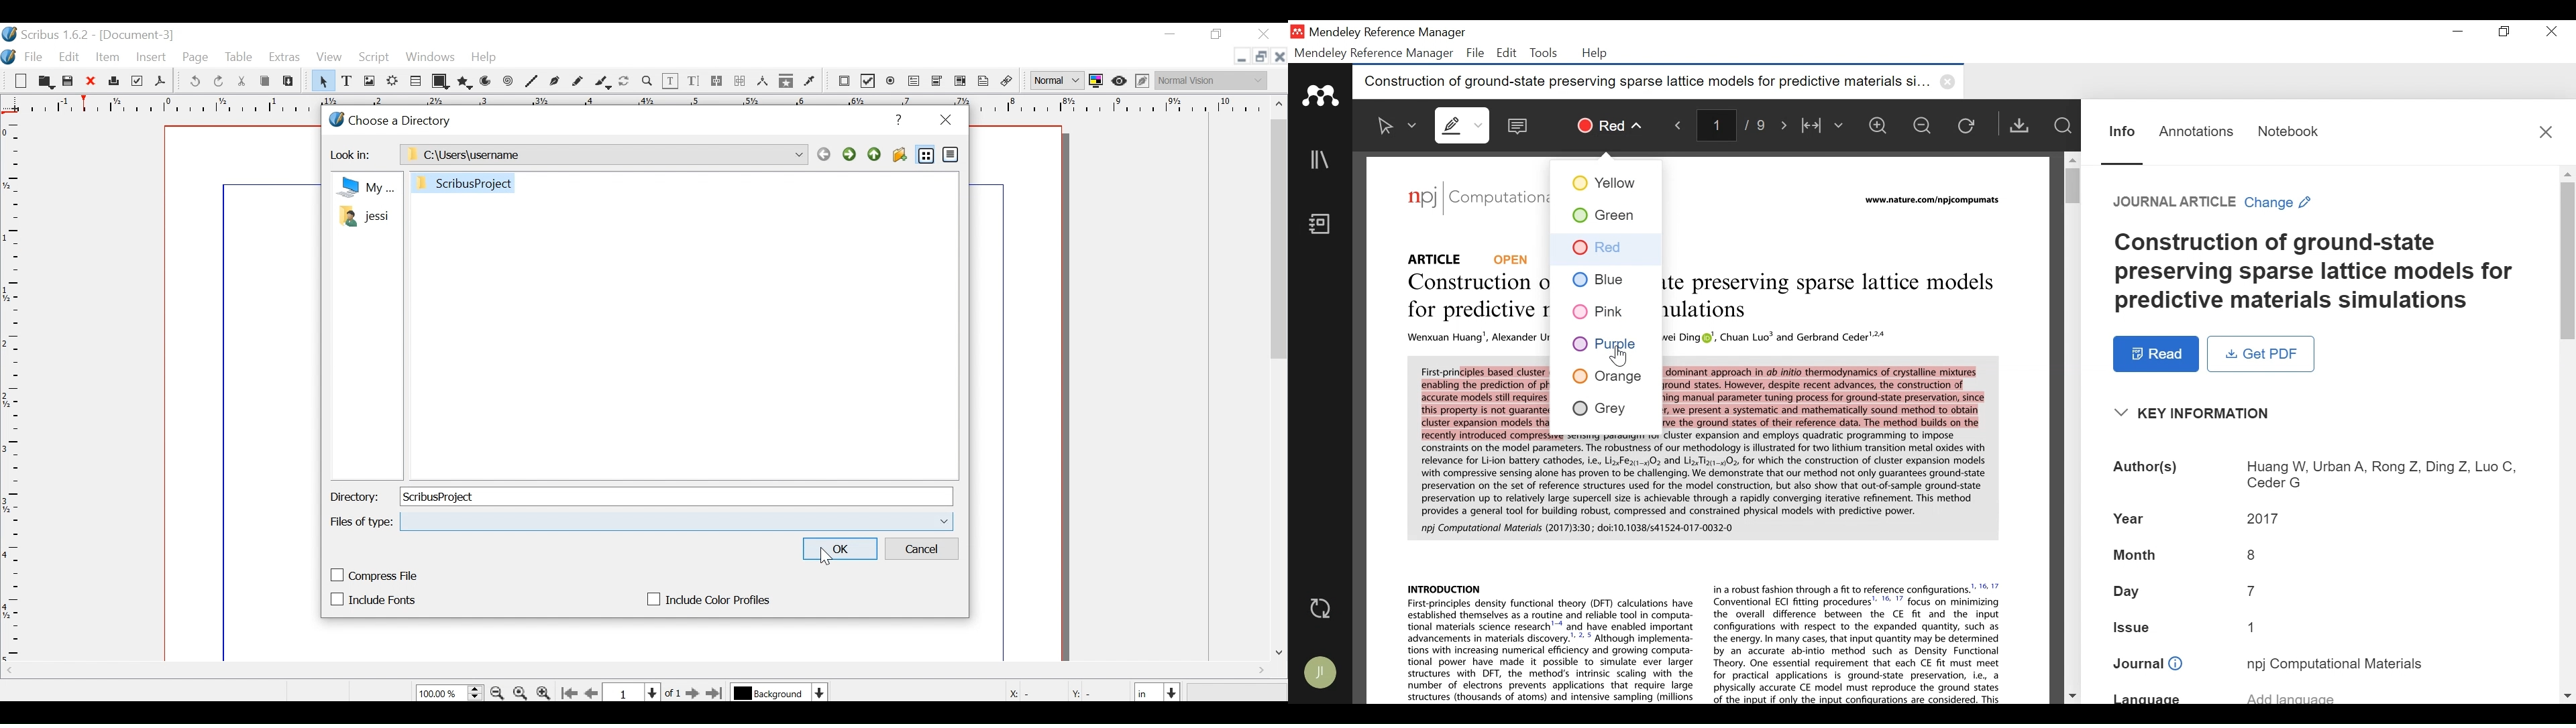 The height and width of the screenshot is (728, 2576). Describe the element at coordinates (1394, 125) in the screenshot. I see `Select Text` at that location.